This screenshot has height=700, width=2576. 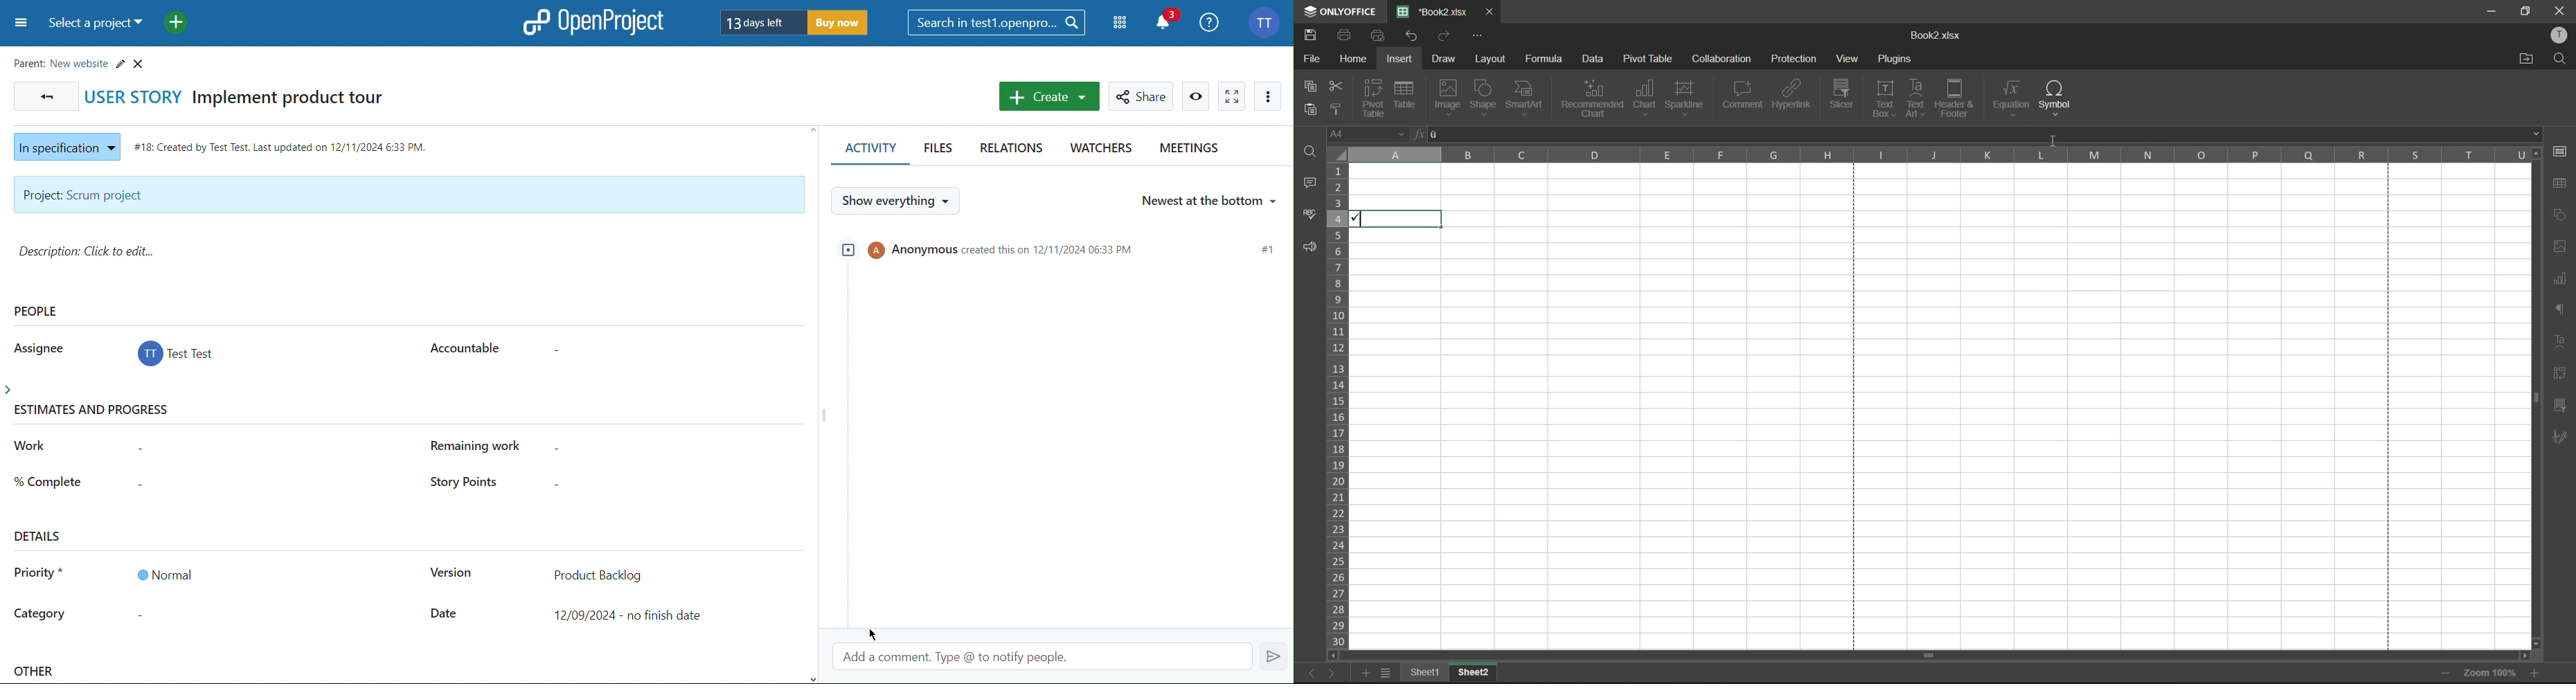 What do you see at coordinates (1919, 99) in the screenshot?
I see `text art` at bounding box center [1919, 99].